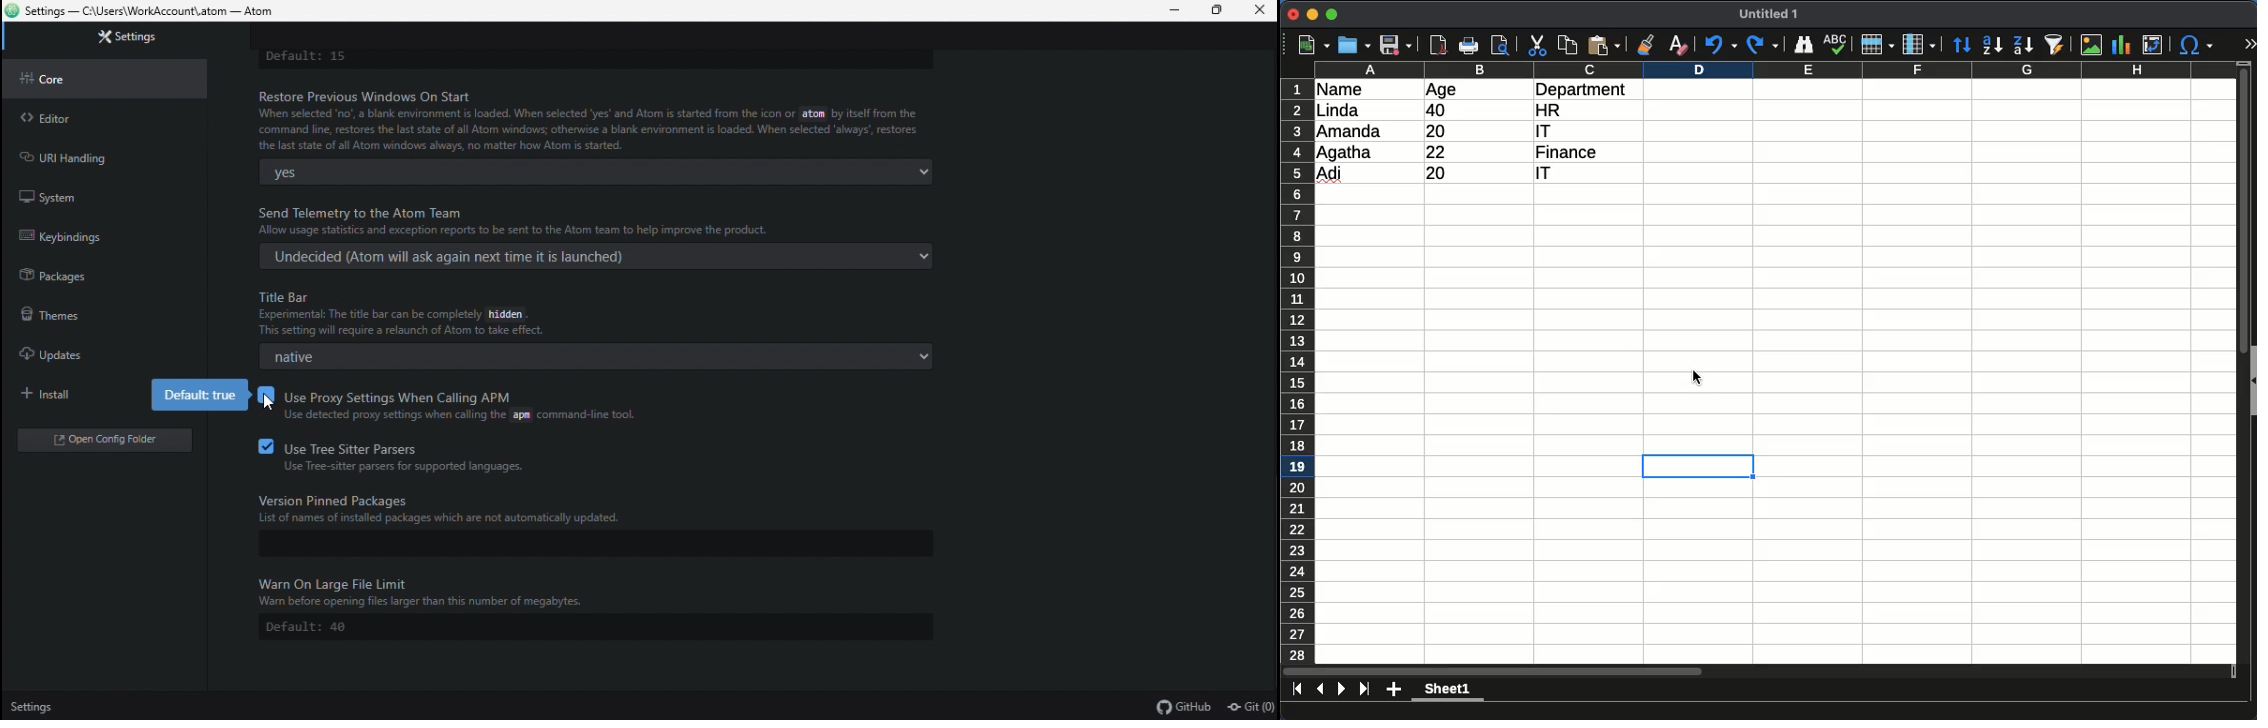 The width and height of the screenshot is (2268, 728). I want to click on yes, so click(591, 171).